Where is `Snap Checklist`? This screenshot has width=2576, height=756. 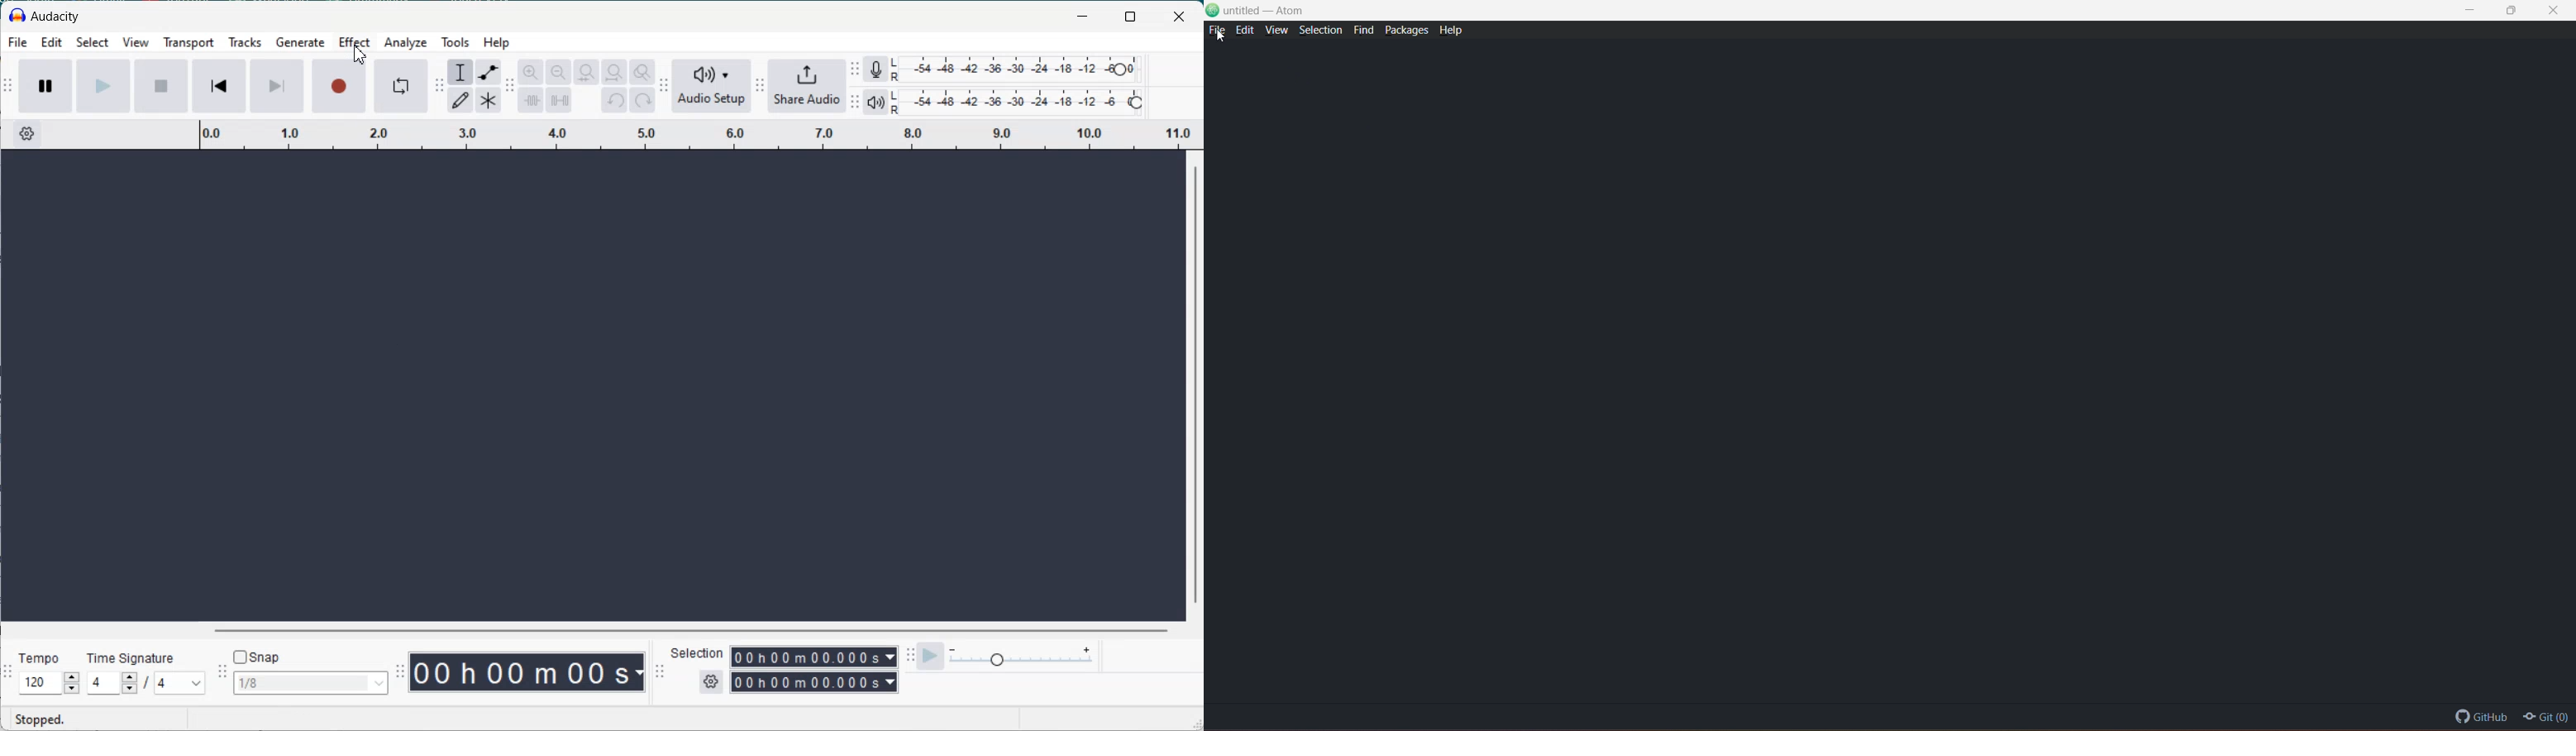
Snap Checklist is located at coordinates (258, 657).